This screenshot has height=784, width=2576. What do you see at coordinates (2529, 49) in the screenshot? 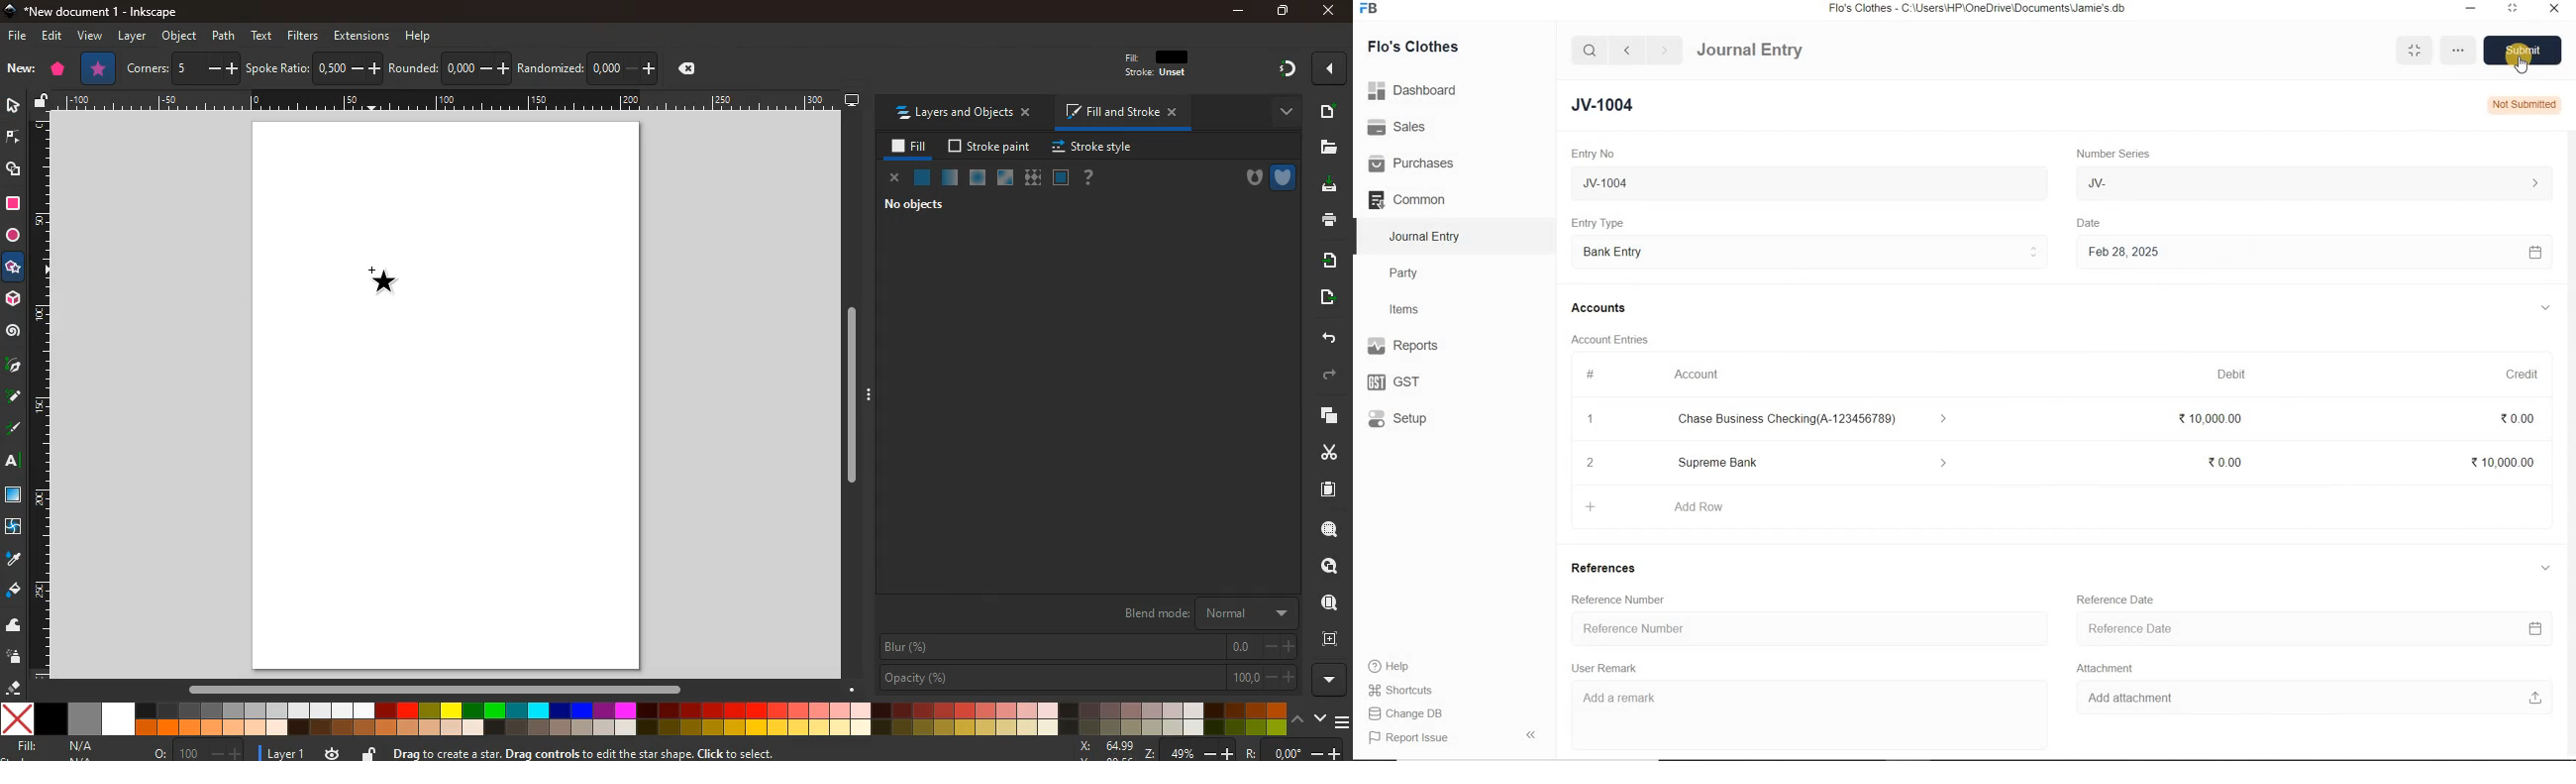
I see `Save` at bounding box center [2529, 49].